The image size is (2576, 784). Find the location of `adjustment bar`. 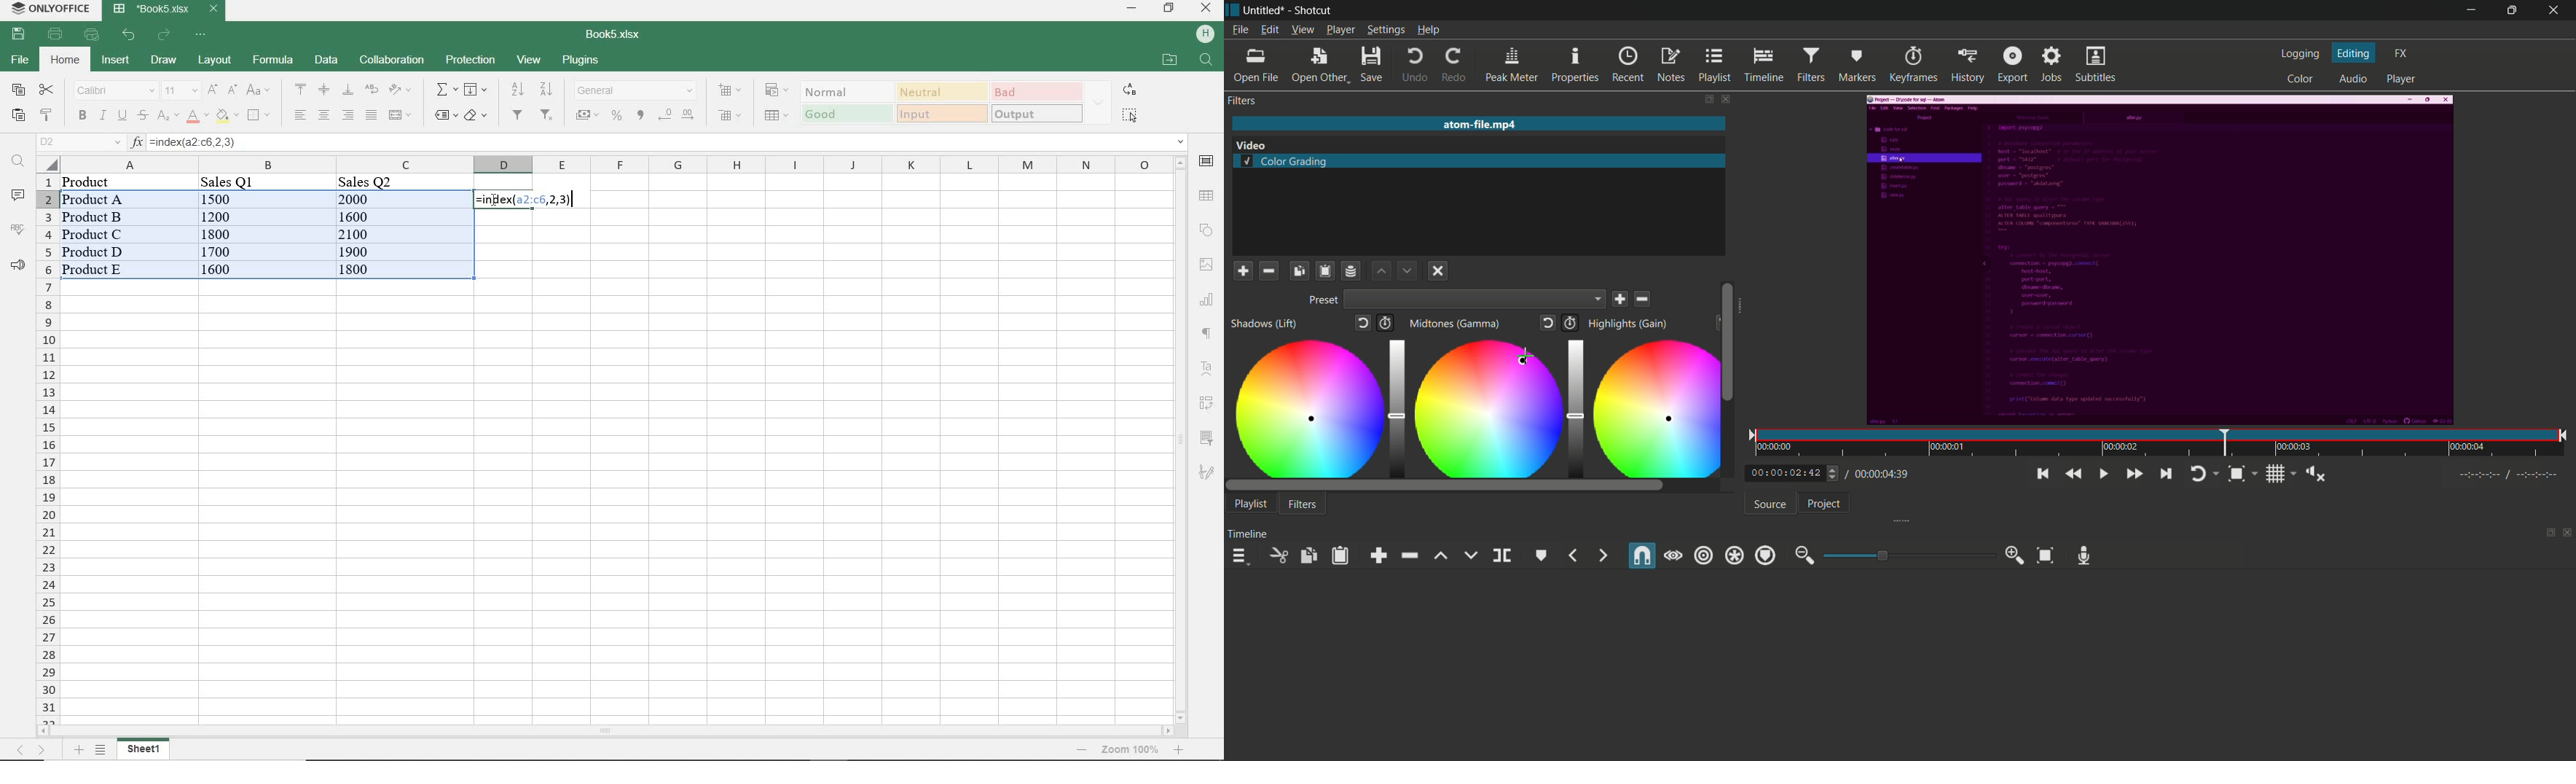

adjustment bar is located at coordinates (1906, 555).